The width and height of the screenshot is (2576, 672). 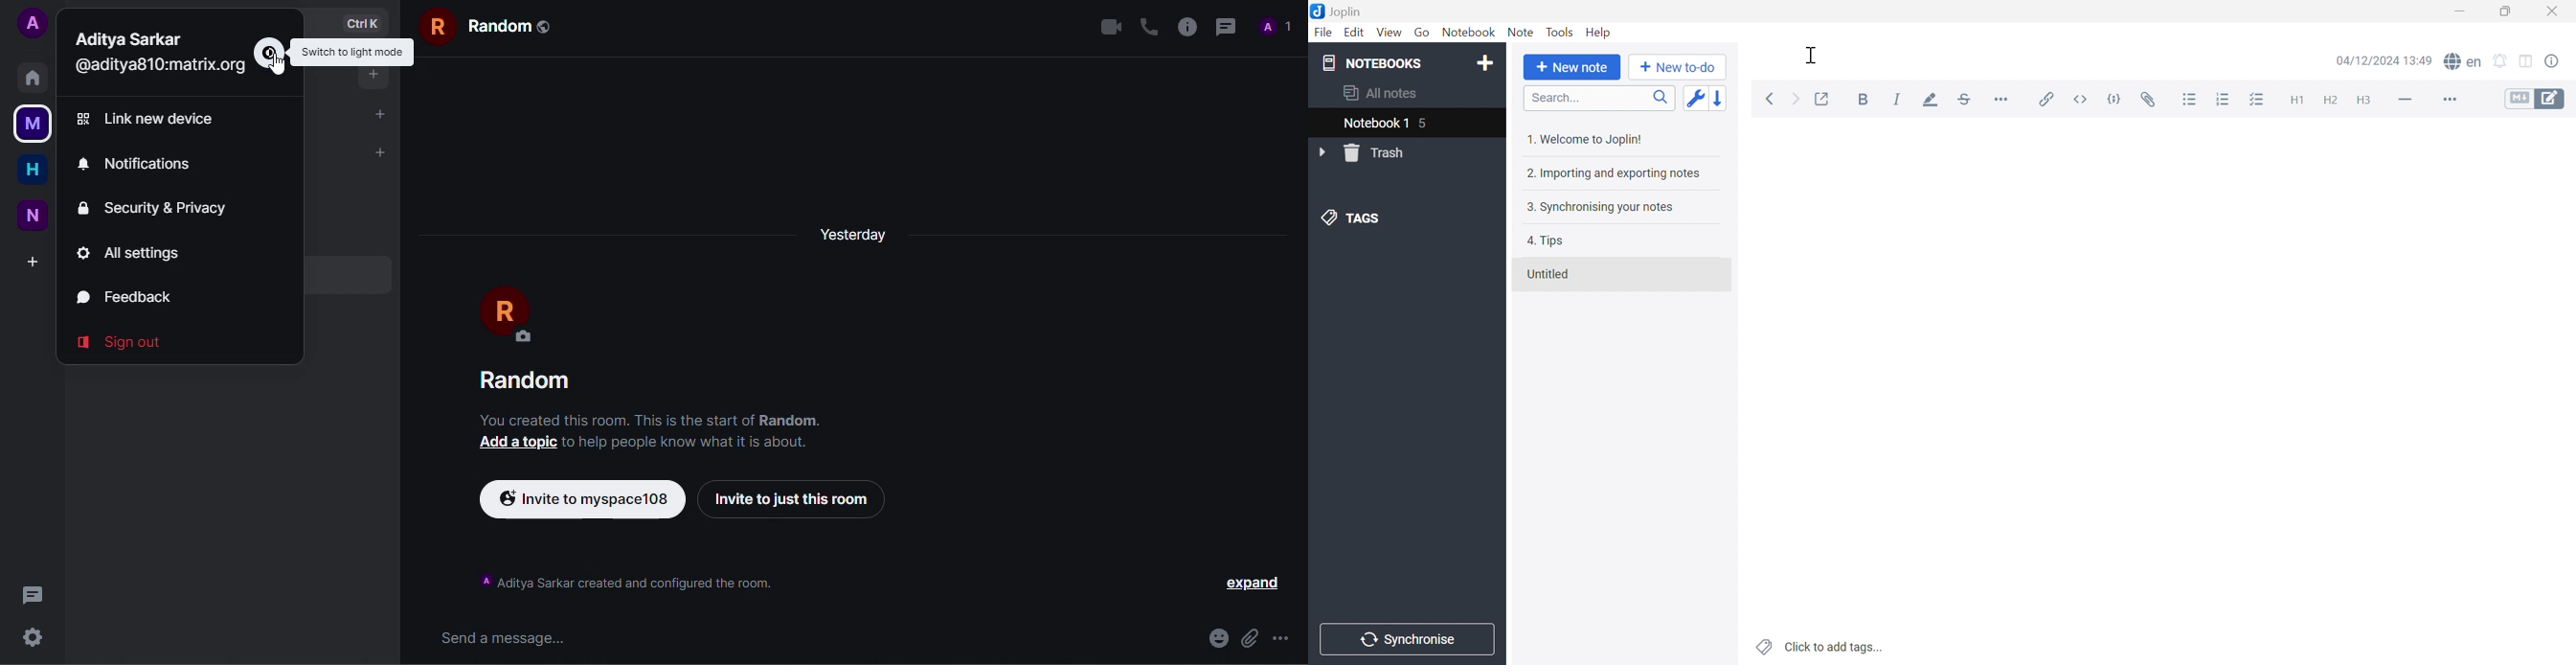 I want to click on Bold, so click(x=1866, y=100).